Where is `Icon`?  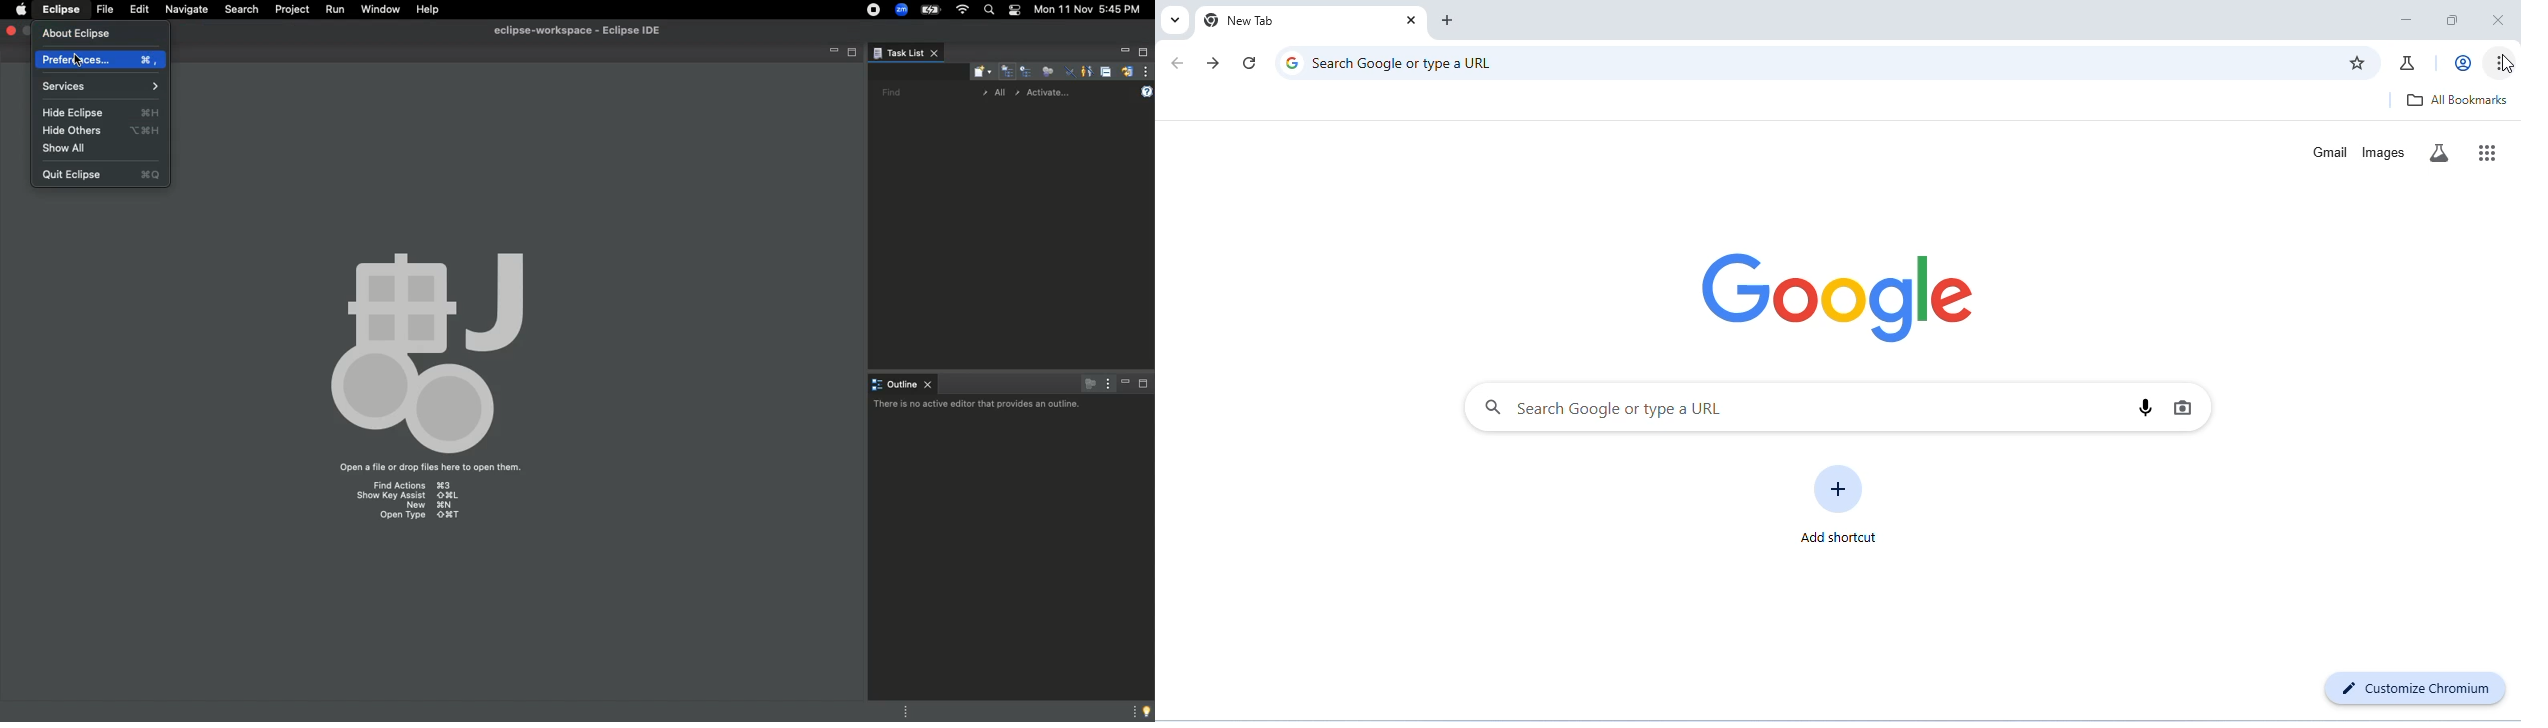
Icon is located at coordinates (427, 344).